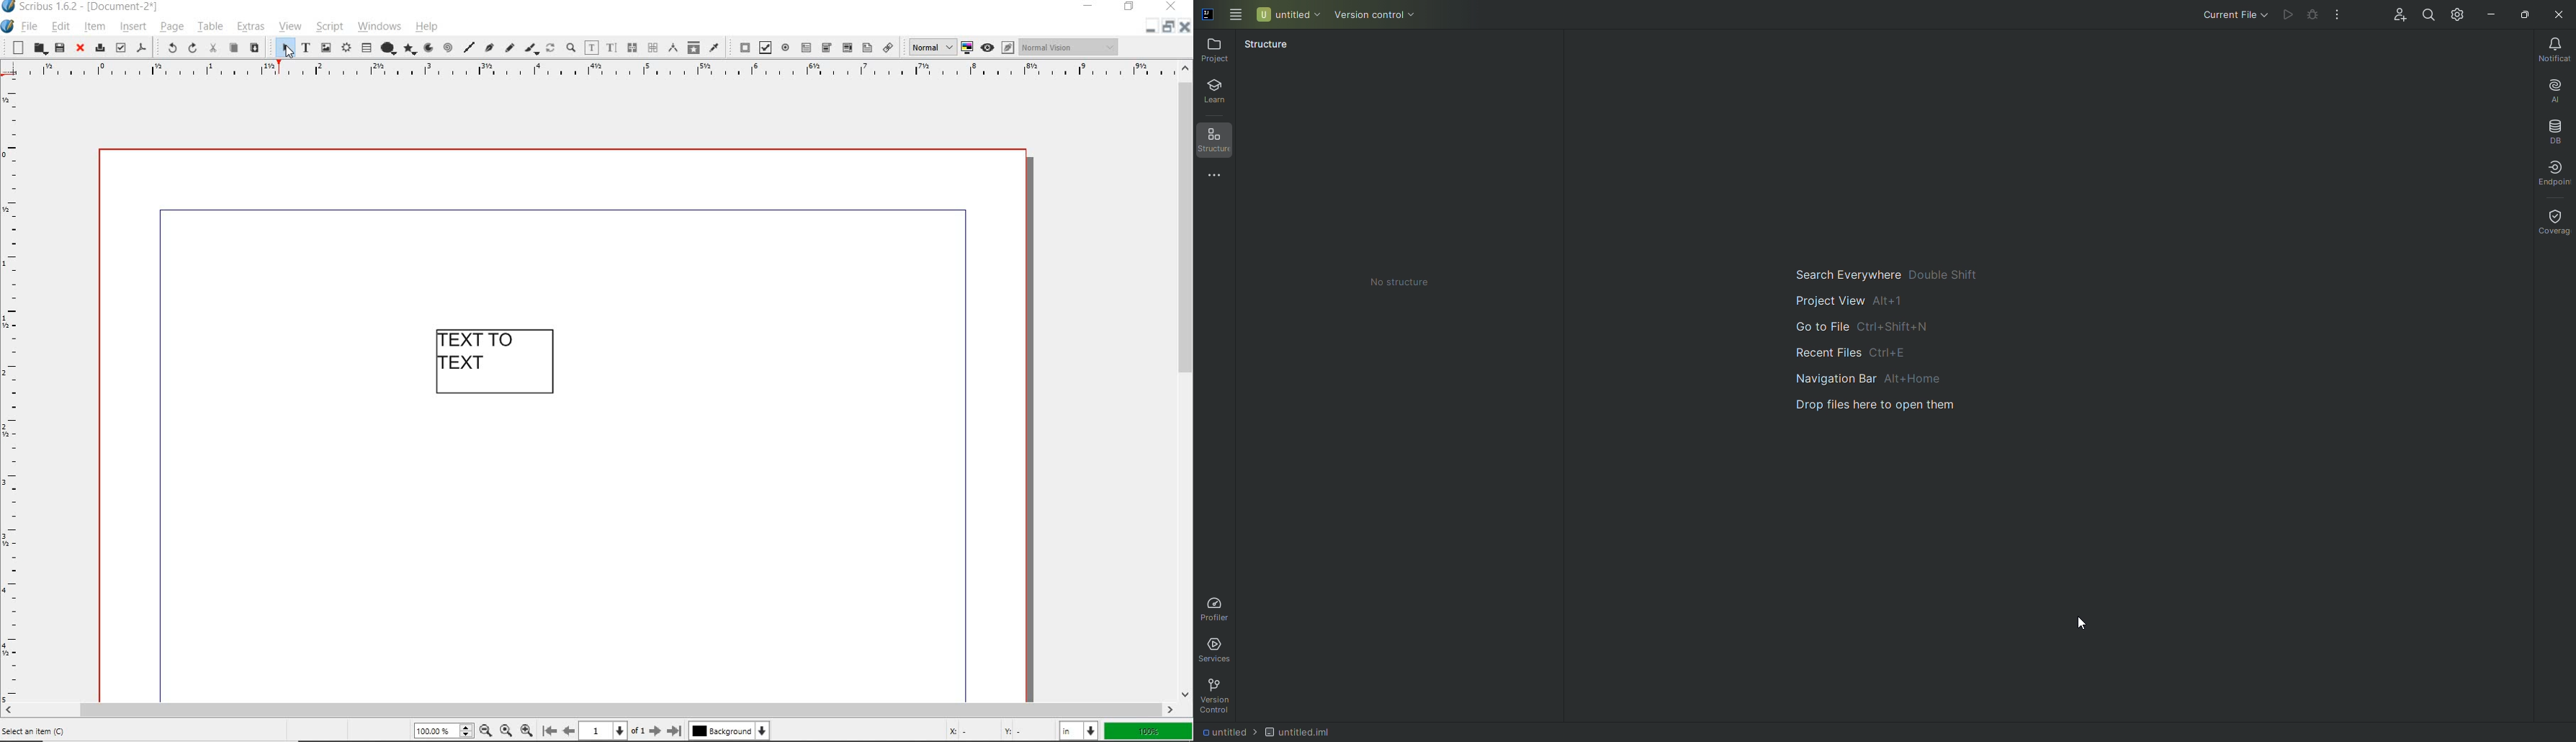  I want to click on zoom in, so click(529, 728).